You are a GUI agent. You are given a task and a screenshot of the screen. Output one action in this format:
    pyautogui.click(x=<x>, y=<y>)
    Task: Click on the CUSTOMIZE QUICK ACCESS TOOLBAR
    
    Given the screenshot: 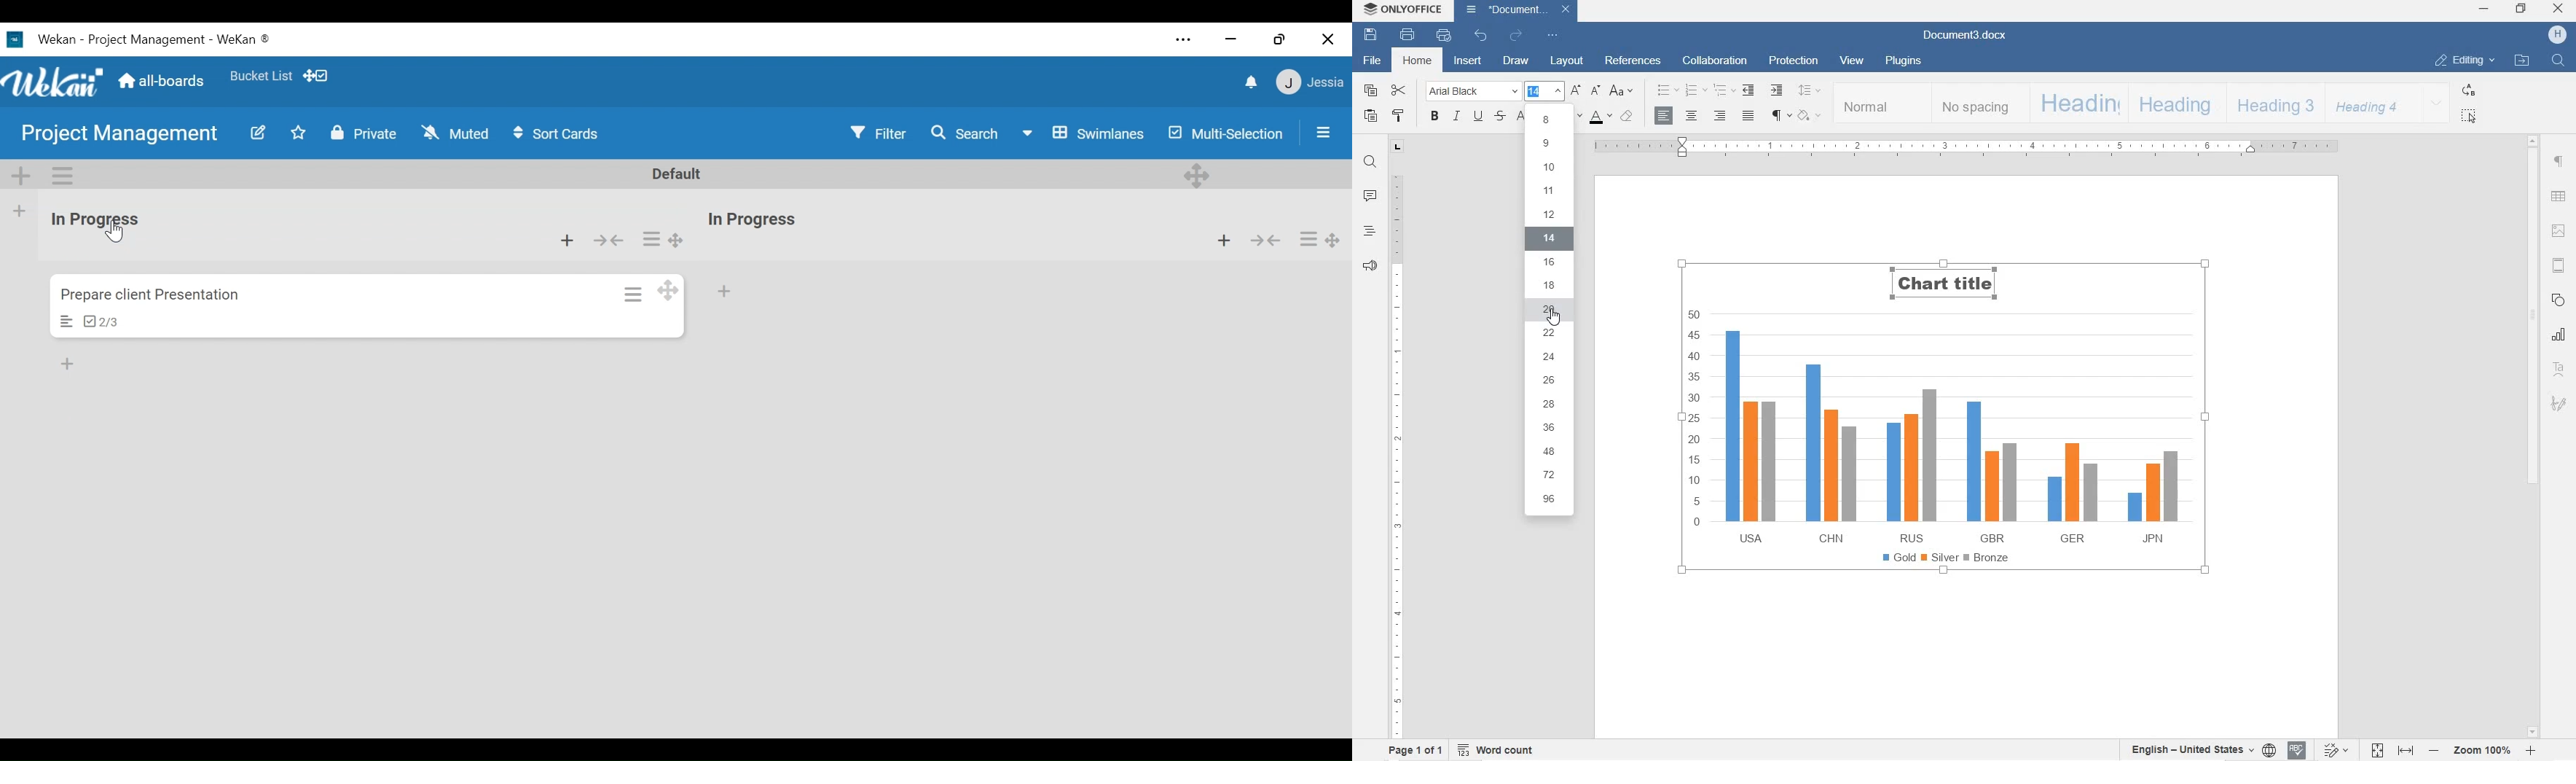 What is the action you would take?
    pyautogui.click(x=1551, y=35)
    